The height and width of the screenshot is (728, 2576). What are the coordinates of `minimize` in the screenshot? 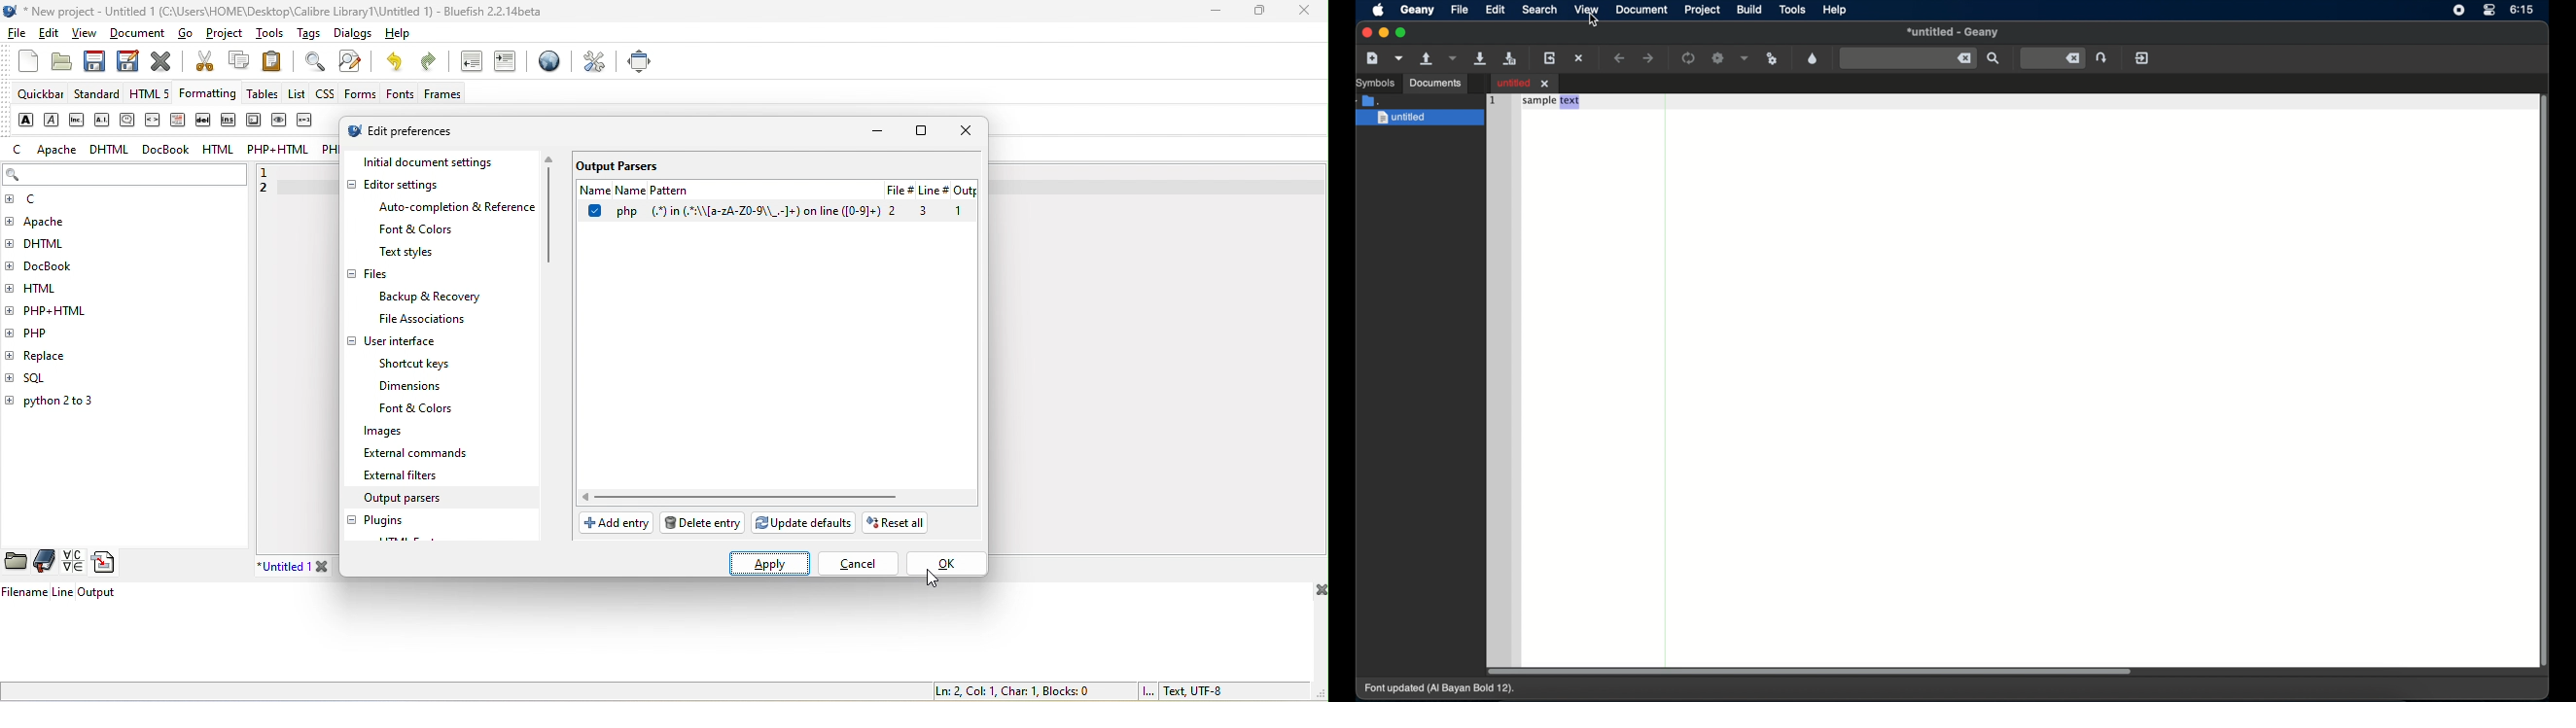 It's located at (1384, 32).